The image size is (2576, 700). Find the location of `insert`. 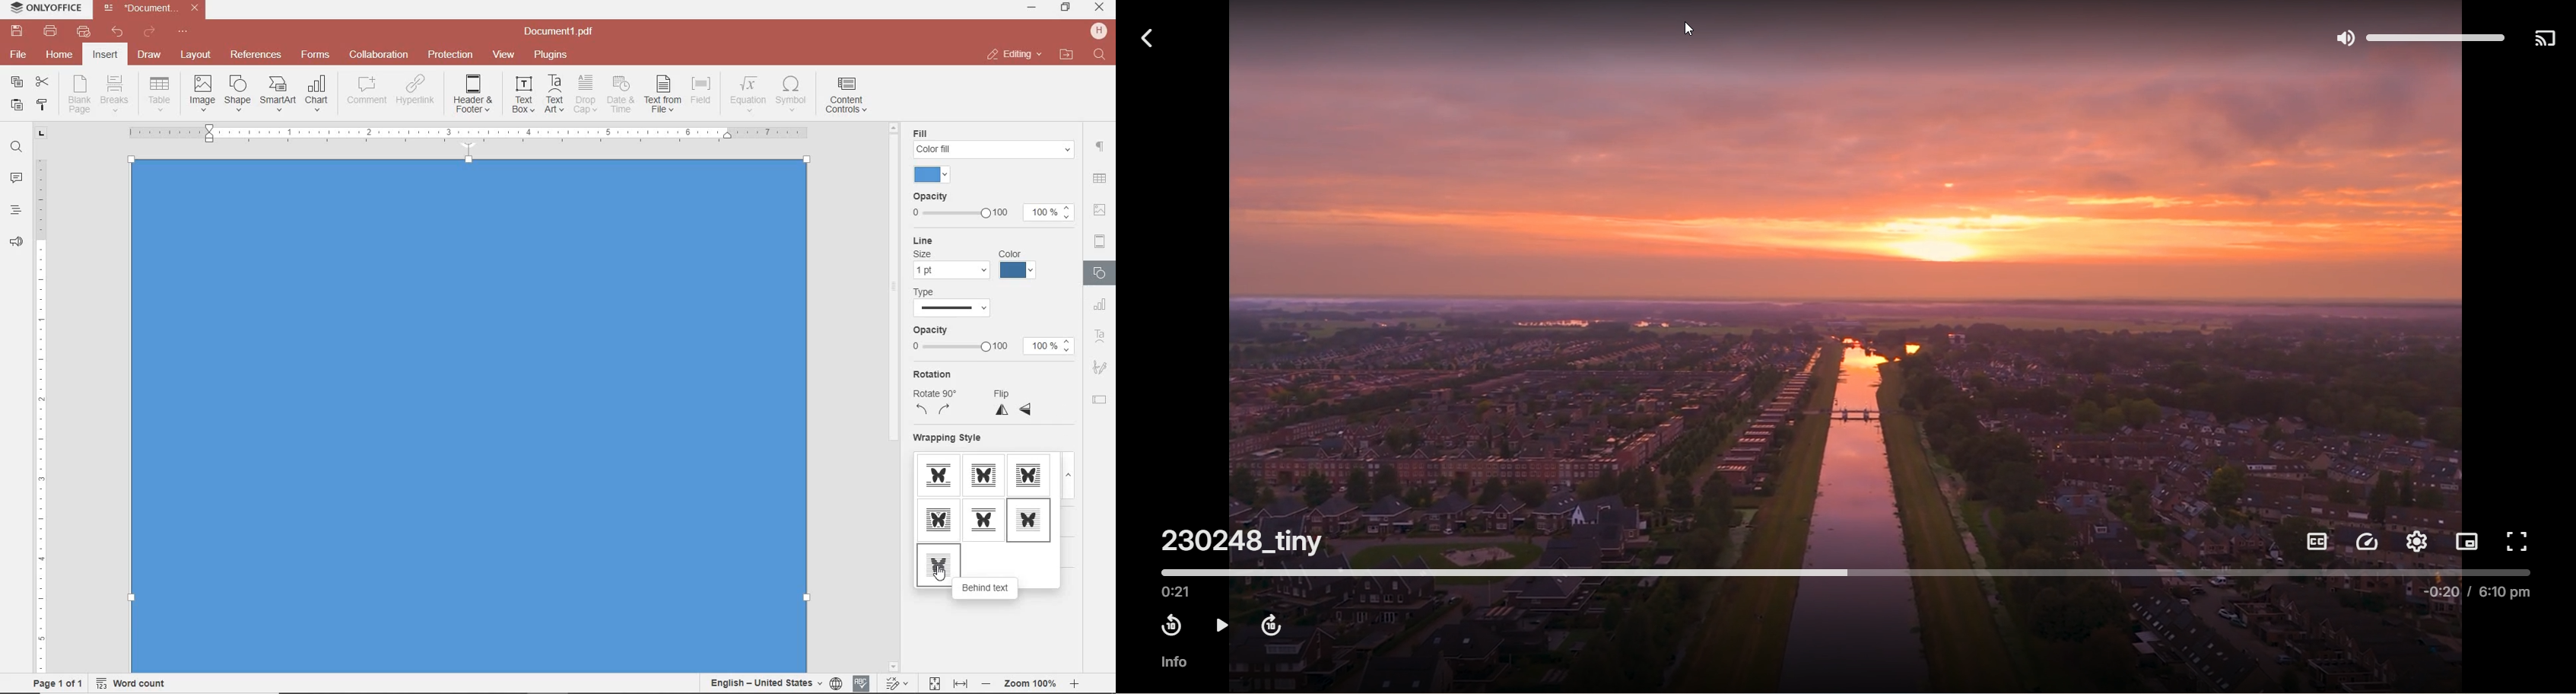

insert is located at coordinates (104, 56).